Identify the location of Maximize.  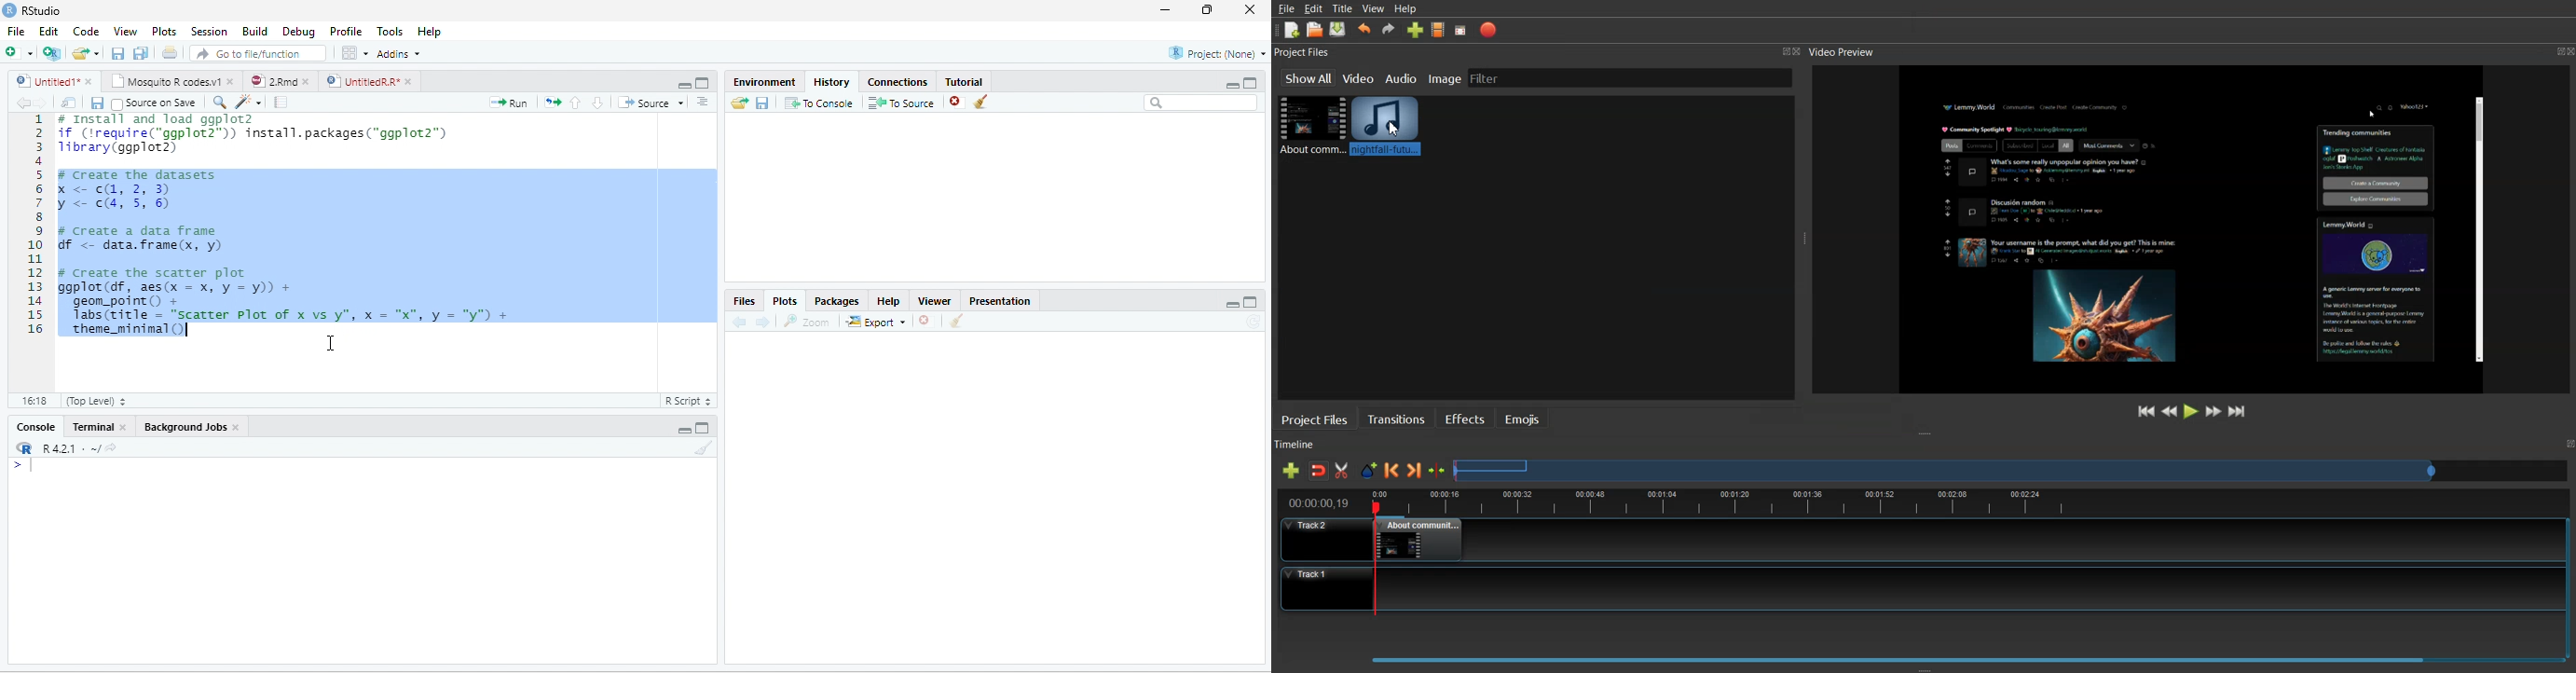
(1252, 301).